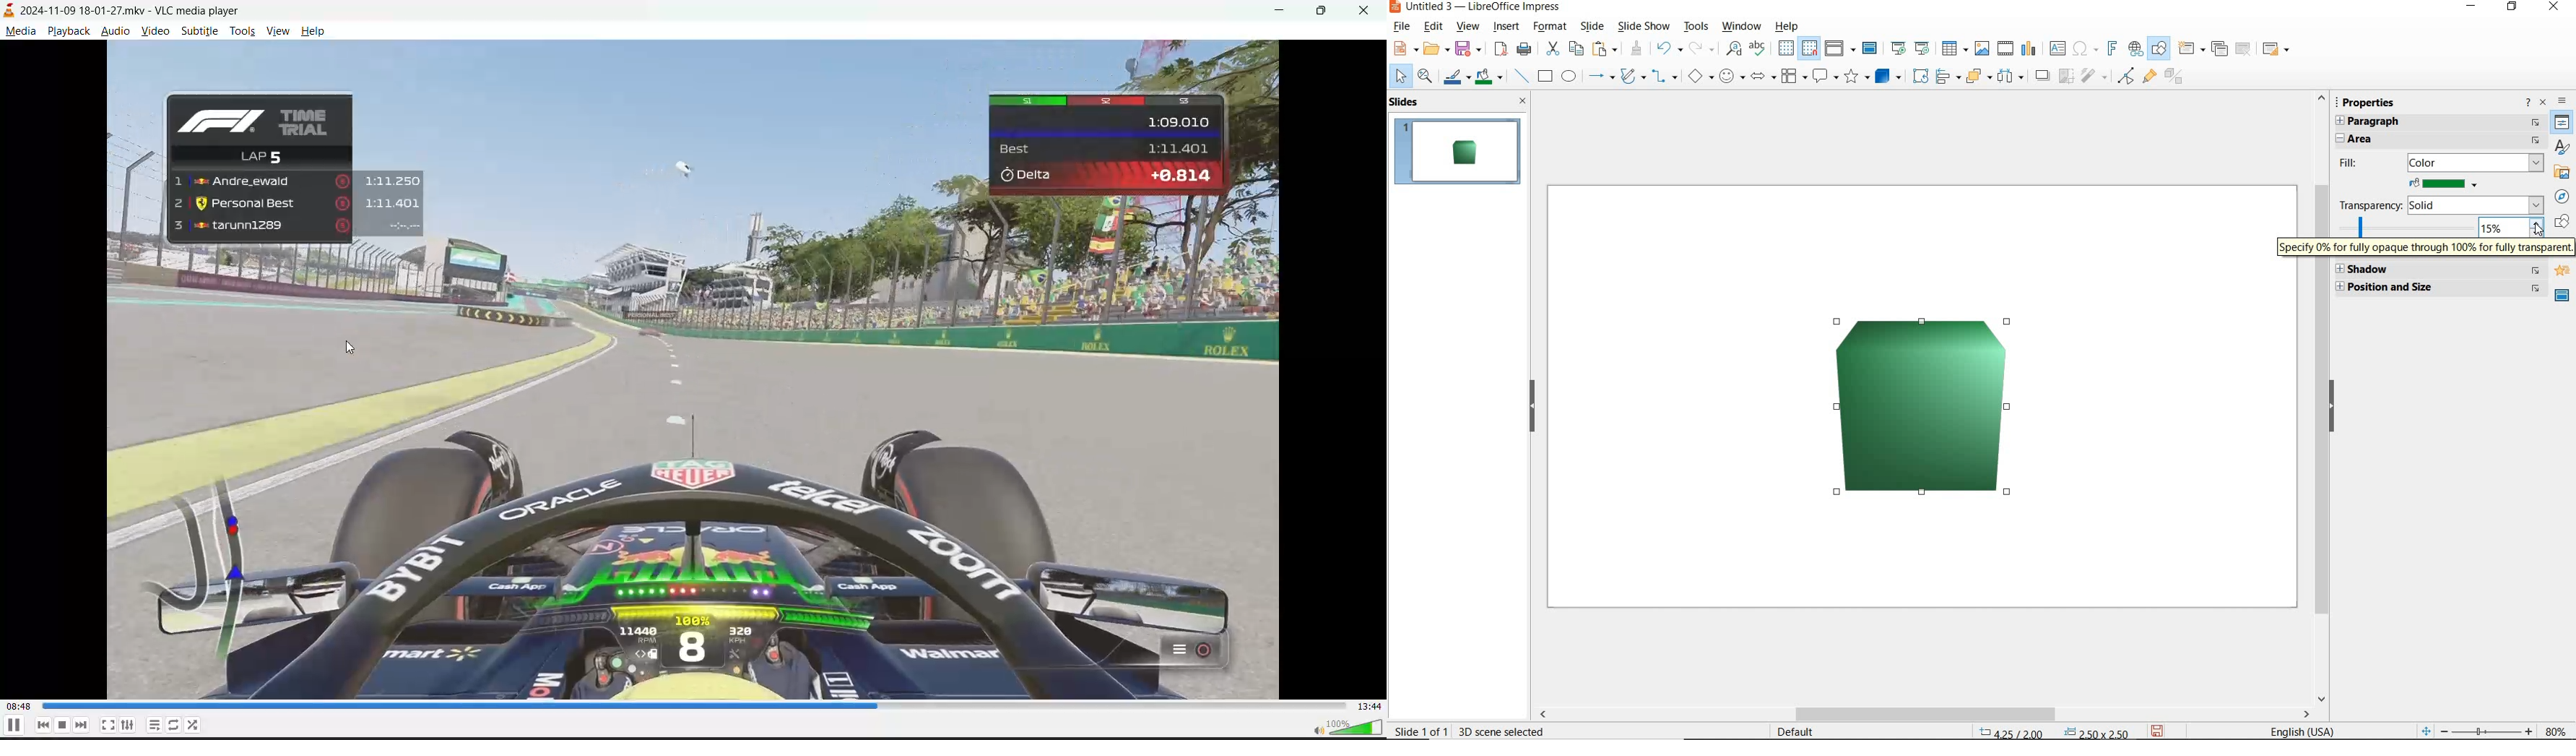 This screenshot has width=2576, height=756. What do you see at coordinates (1467, 50) in the screenshot?
I see `save` at bounding box center [1467, 50].